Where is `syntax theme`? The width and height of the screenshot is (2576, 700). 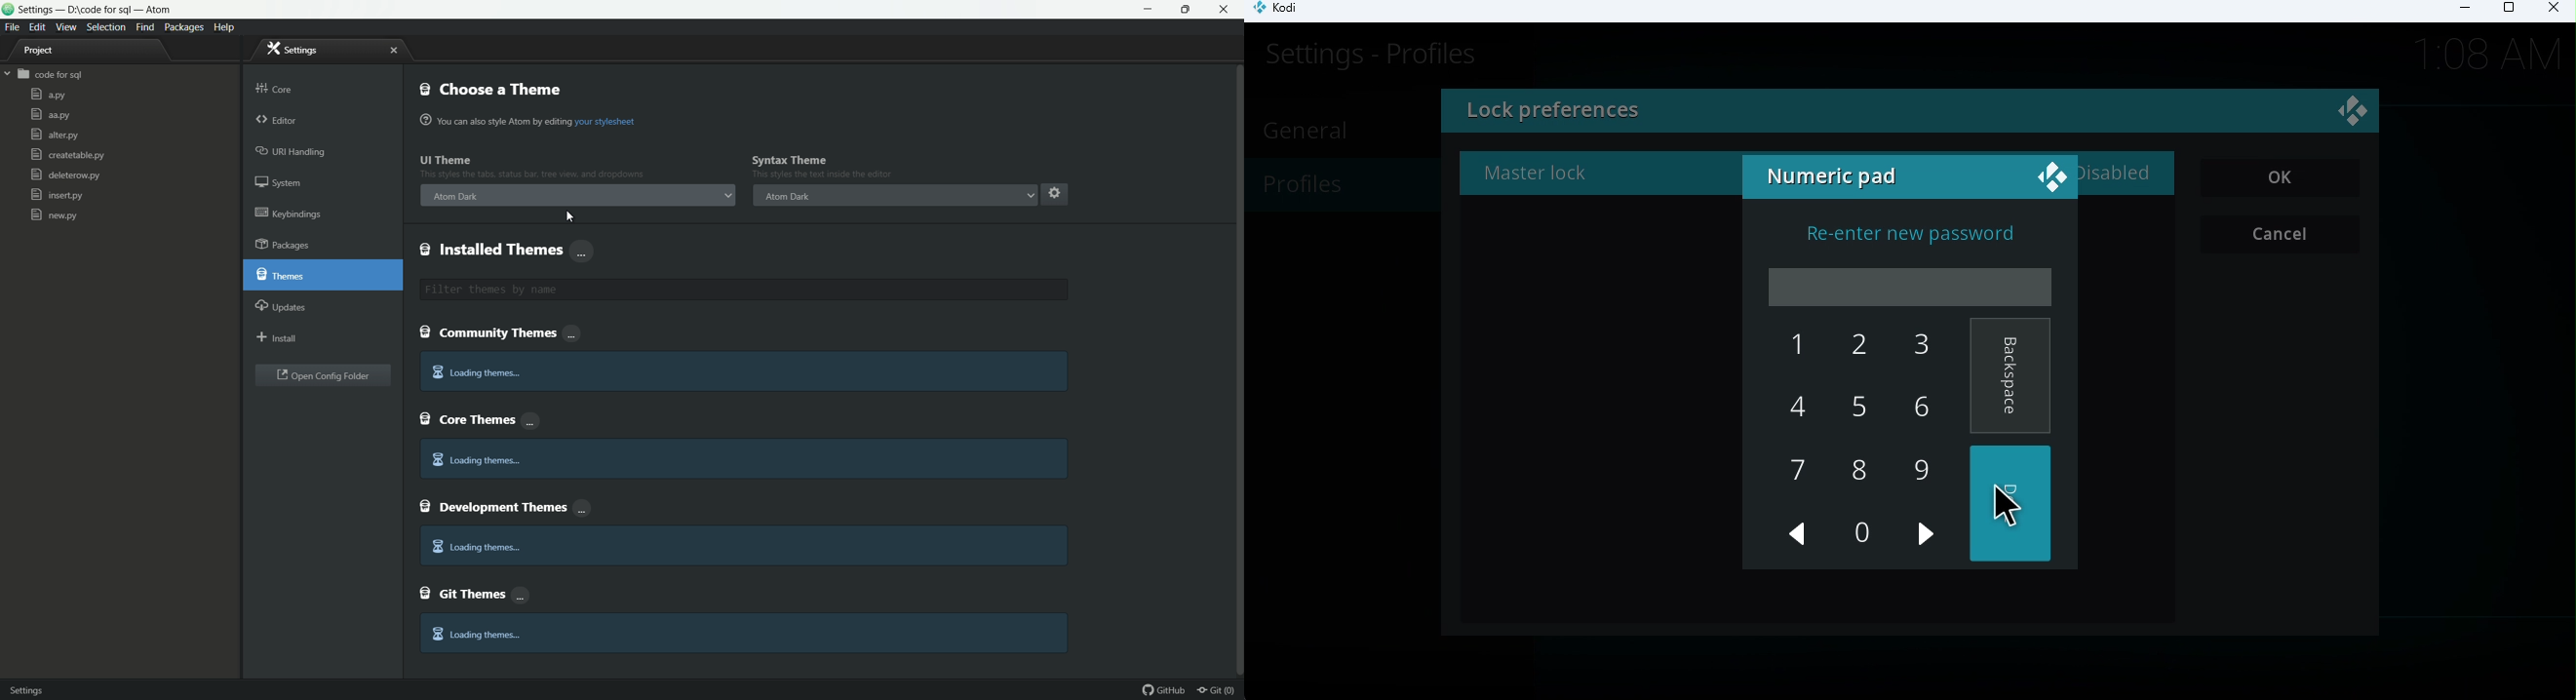
syntax theme is located at coordinates (790, 159).